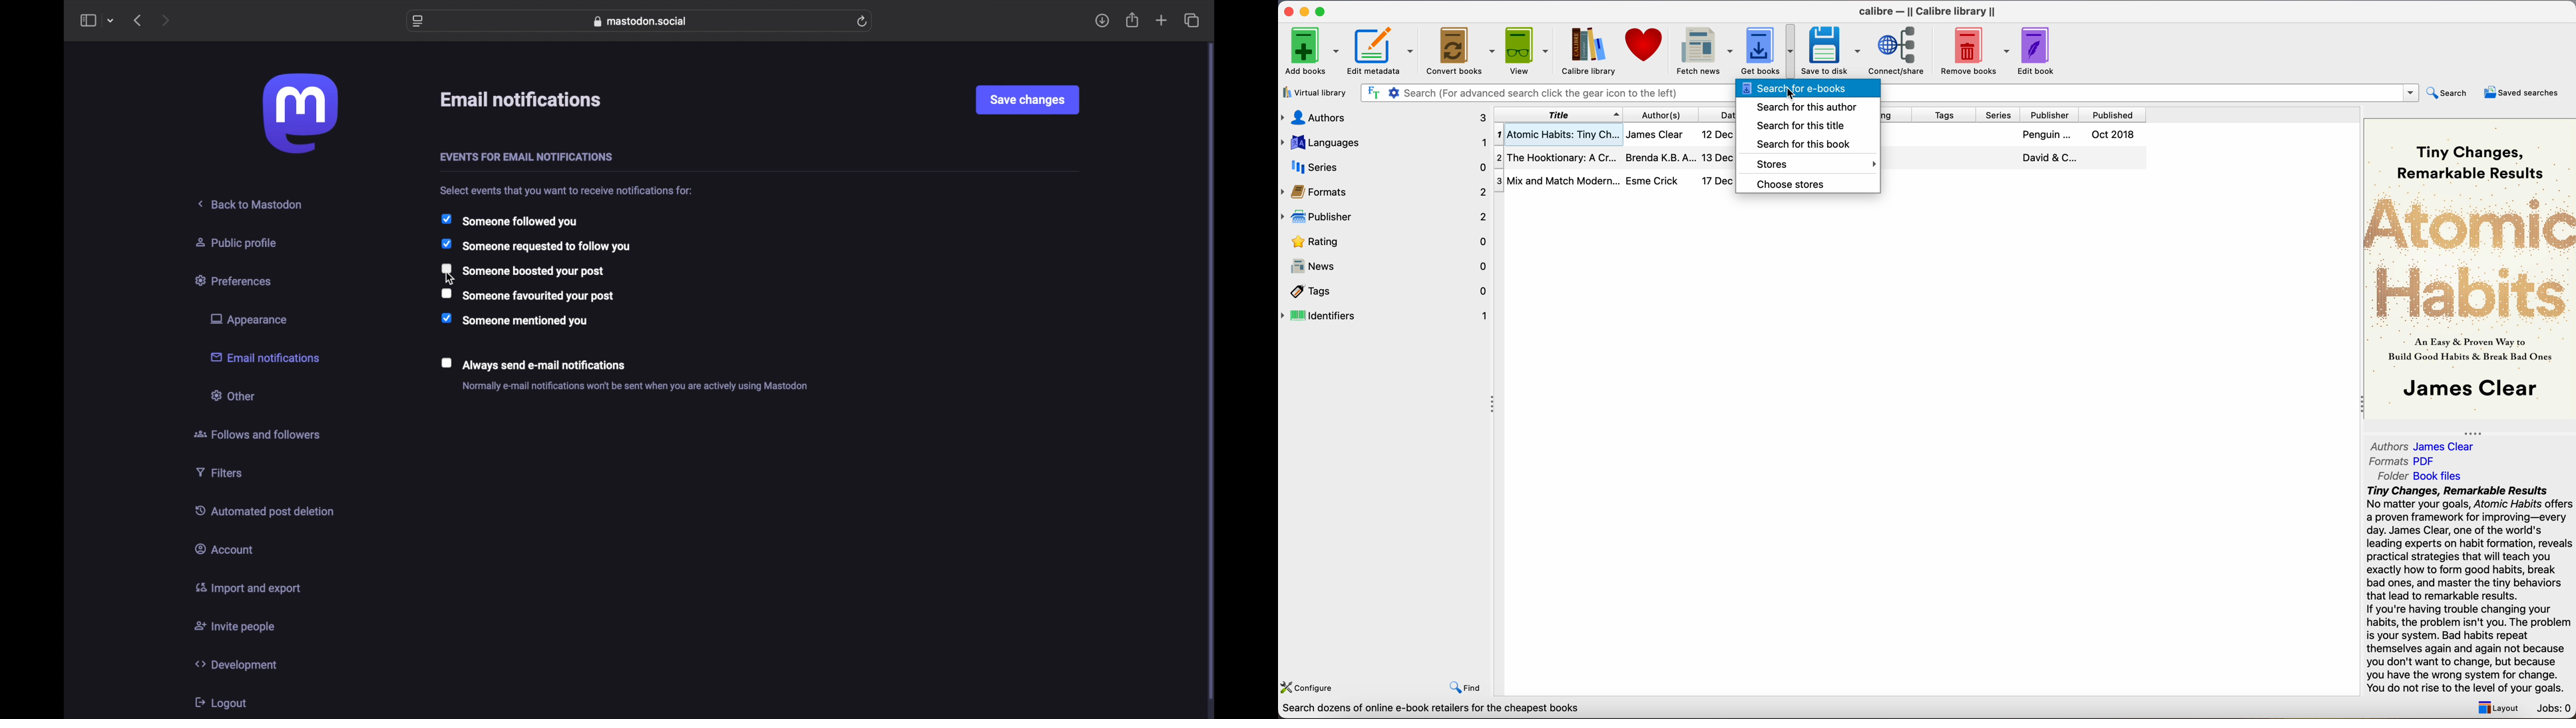  What do you see at coordinates (137, 20) in the screenshot?
I see `previous` at bounding box center [137, 20].